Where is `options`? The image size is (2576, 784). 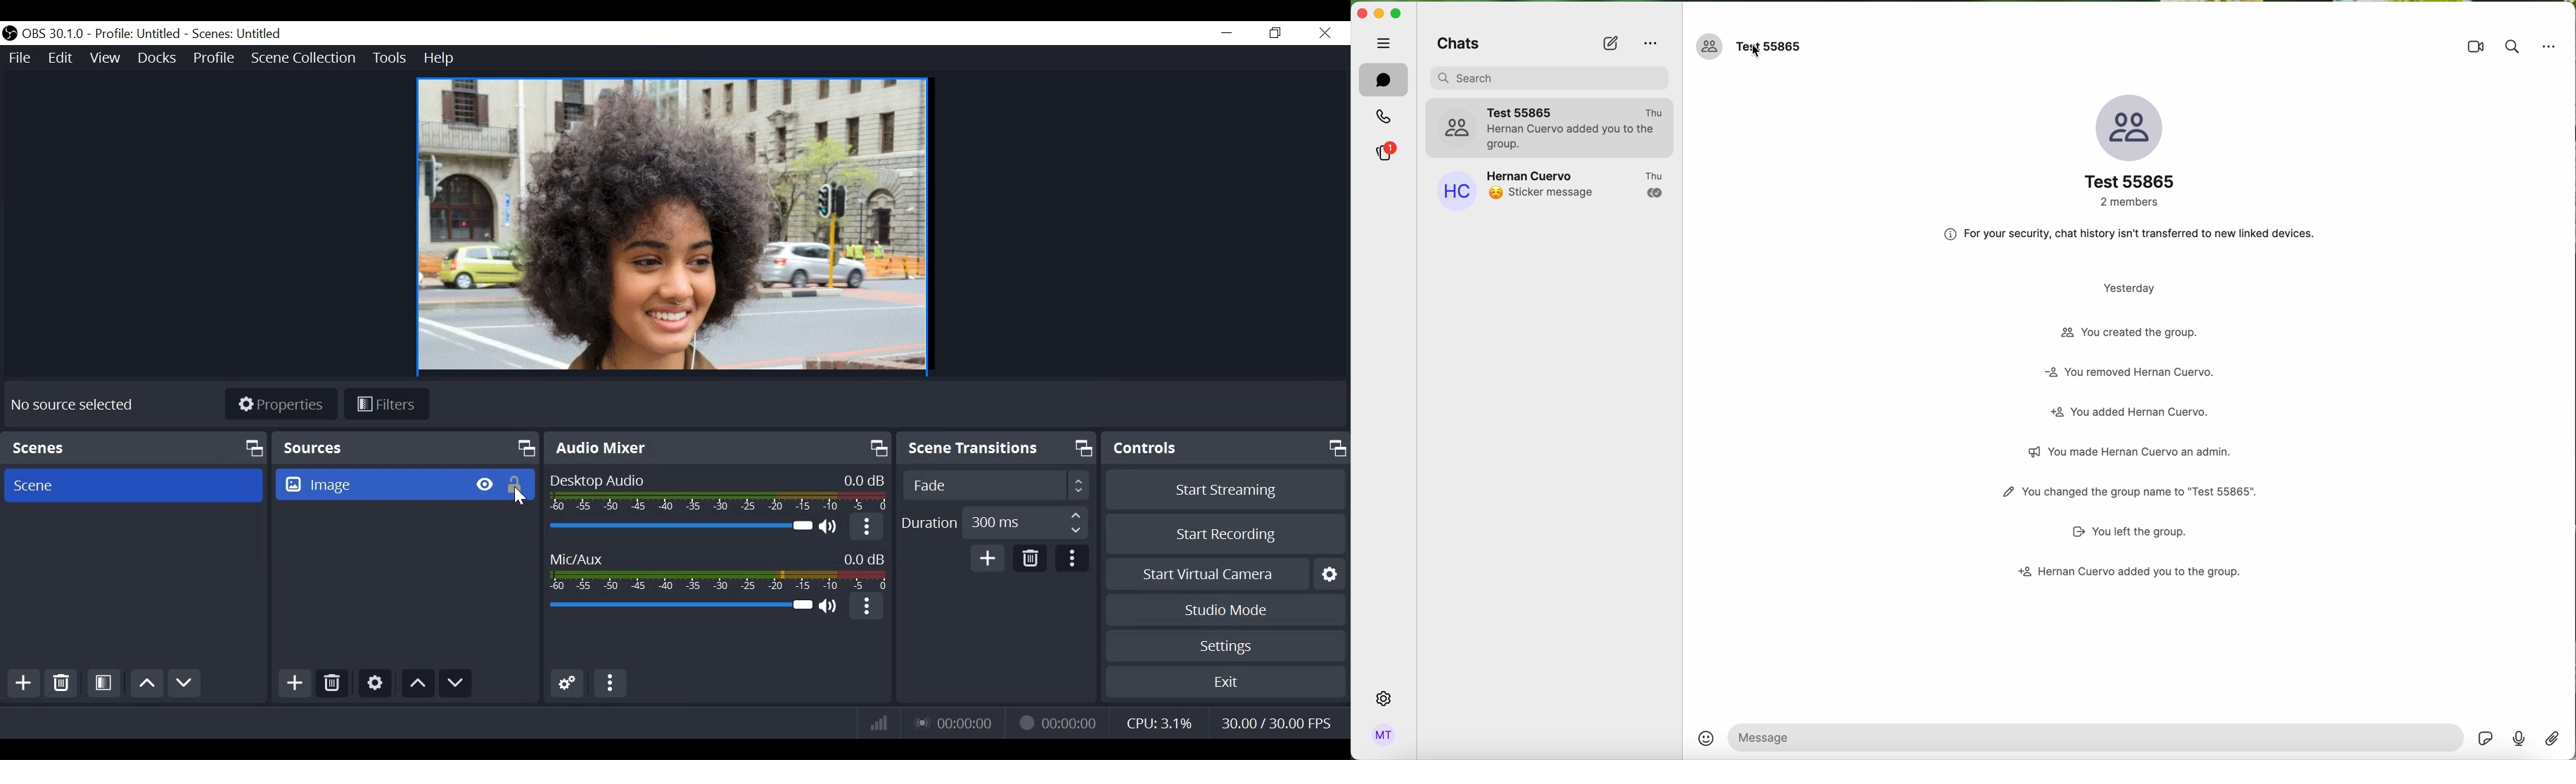
options is located at coordinates (1649, 44).